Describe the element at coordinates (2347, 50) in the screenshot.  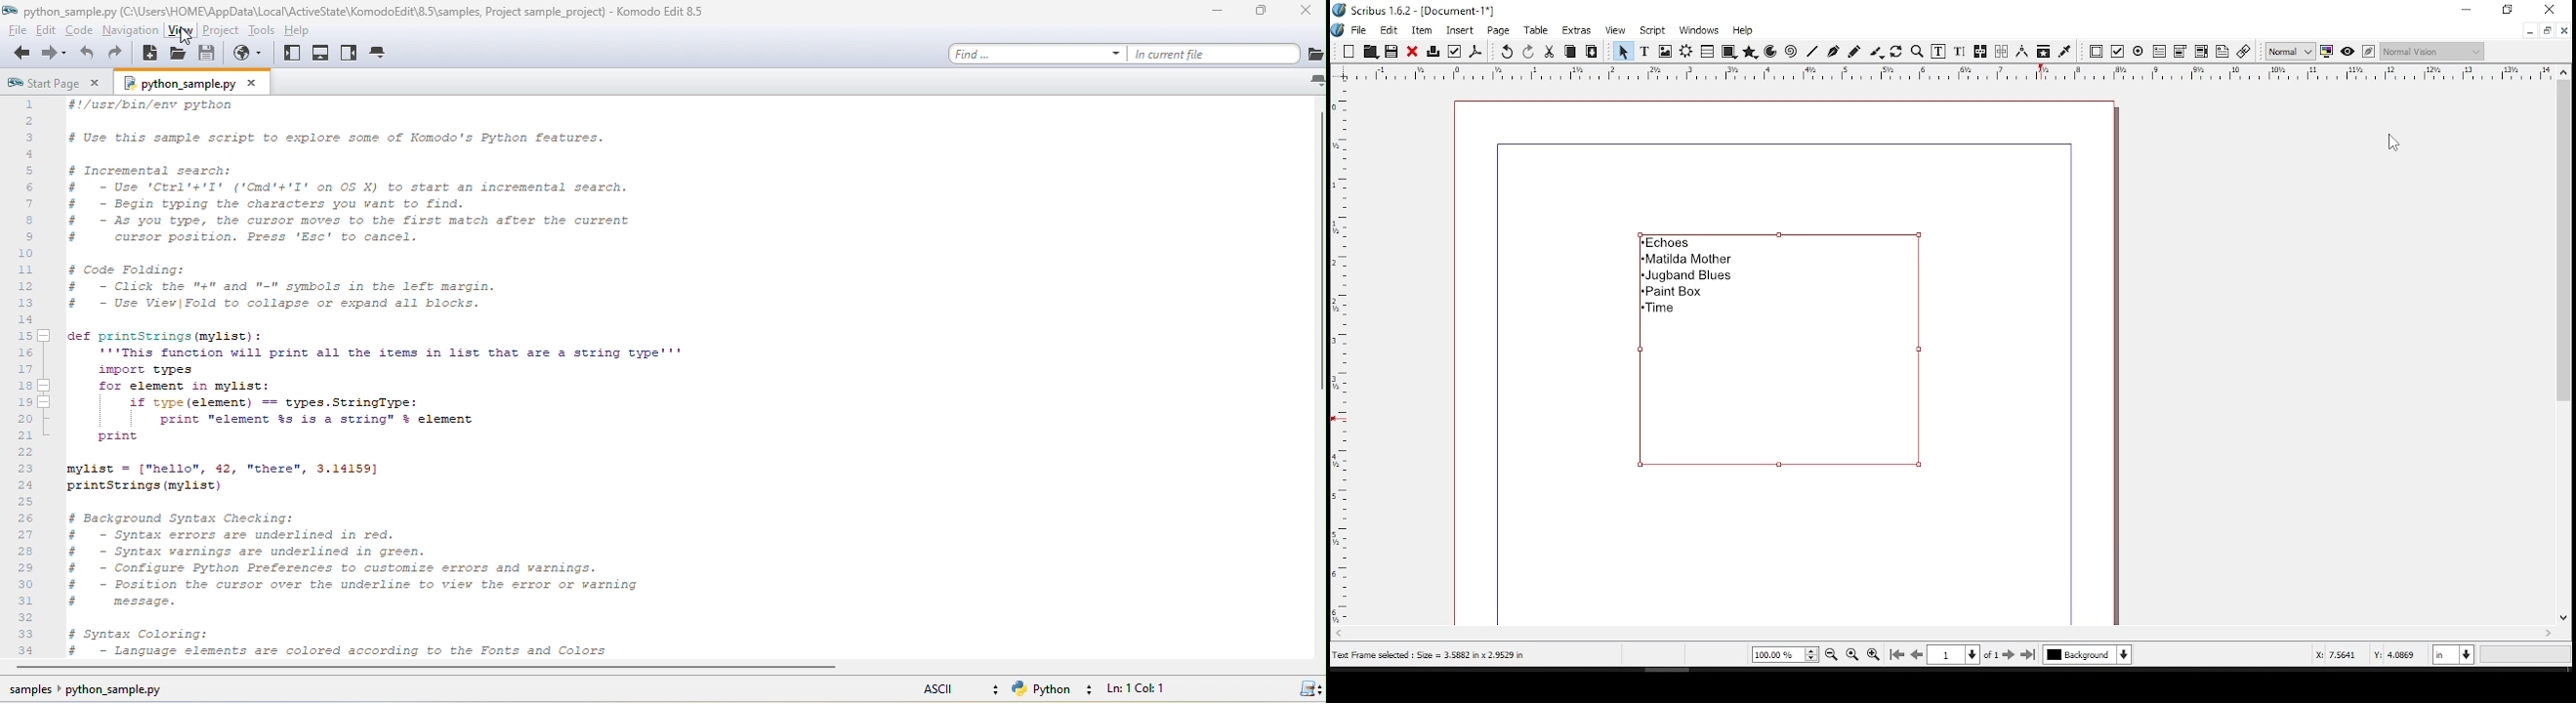
I see `preview mode` at that location.